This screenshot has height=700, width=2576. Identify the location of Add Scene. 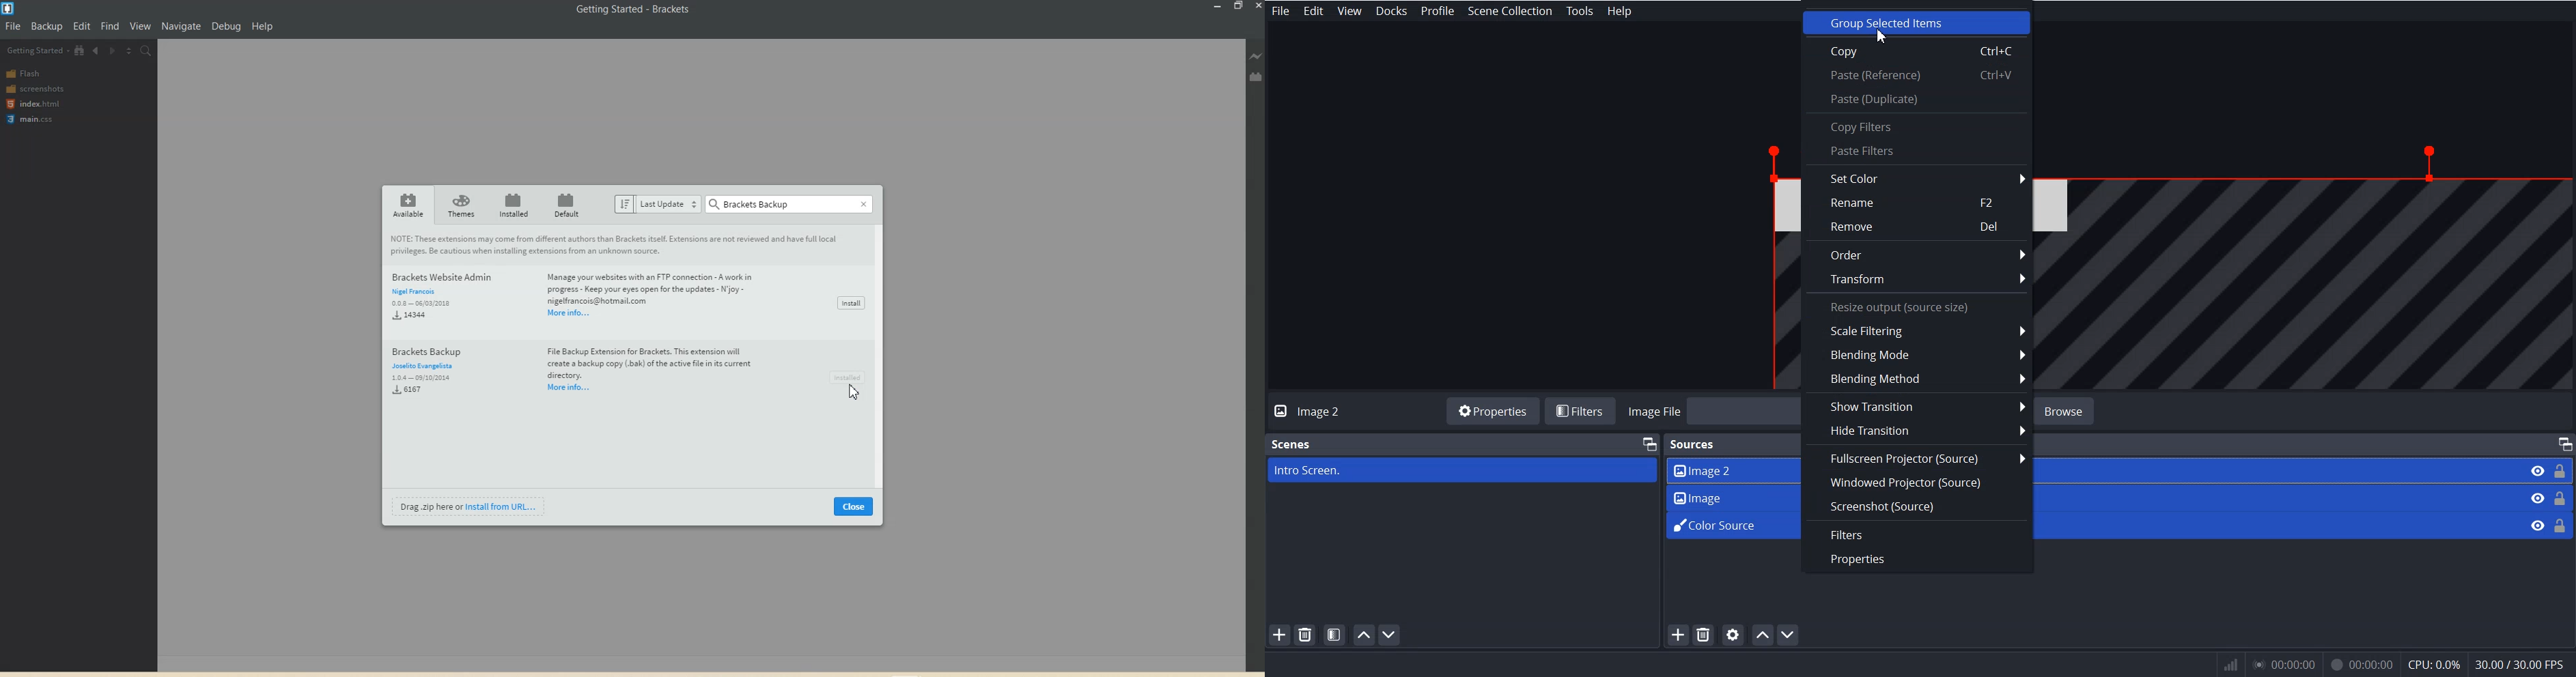
(1280, 635).